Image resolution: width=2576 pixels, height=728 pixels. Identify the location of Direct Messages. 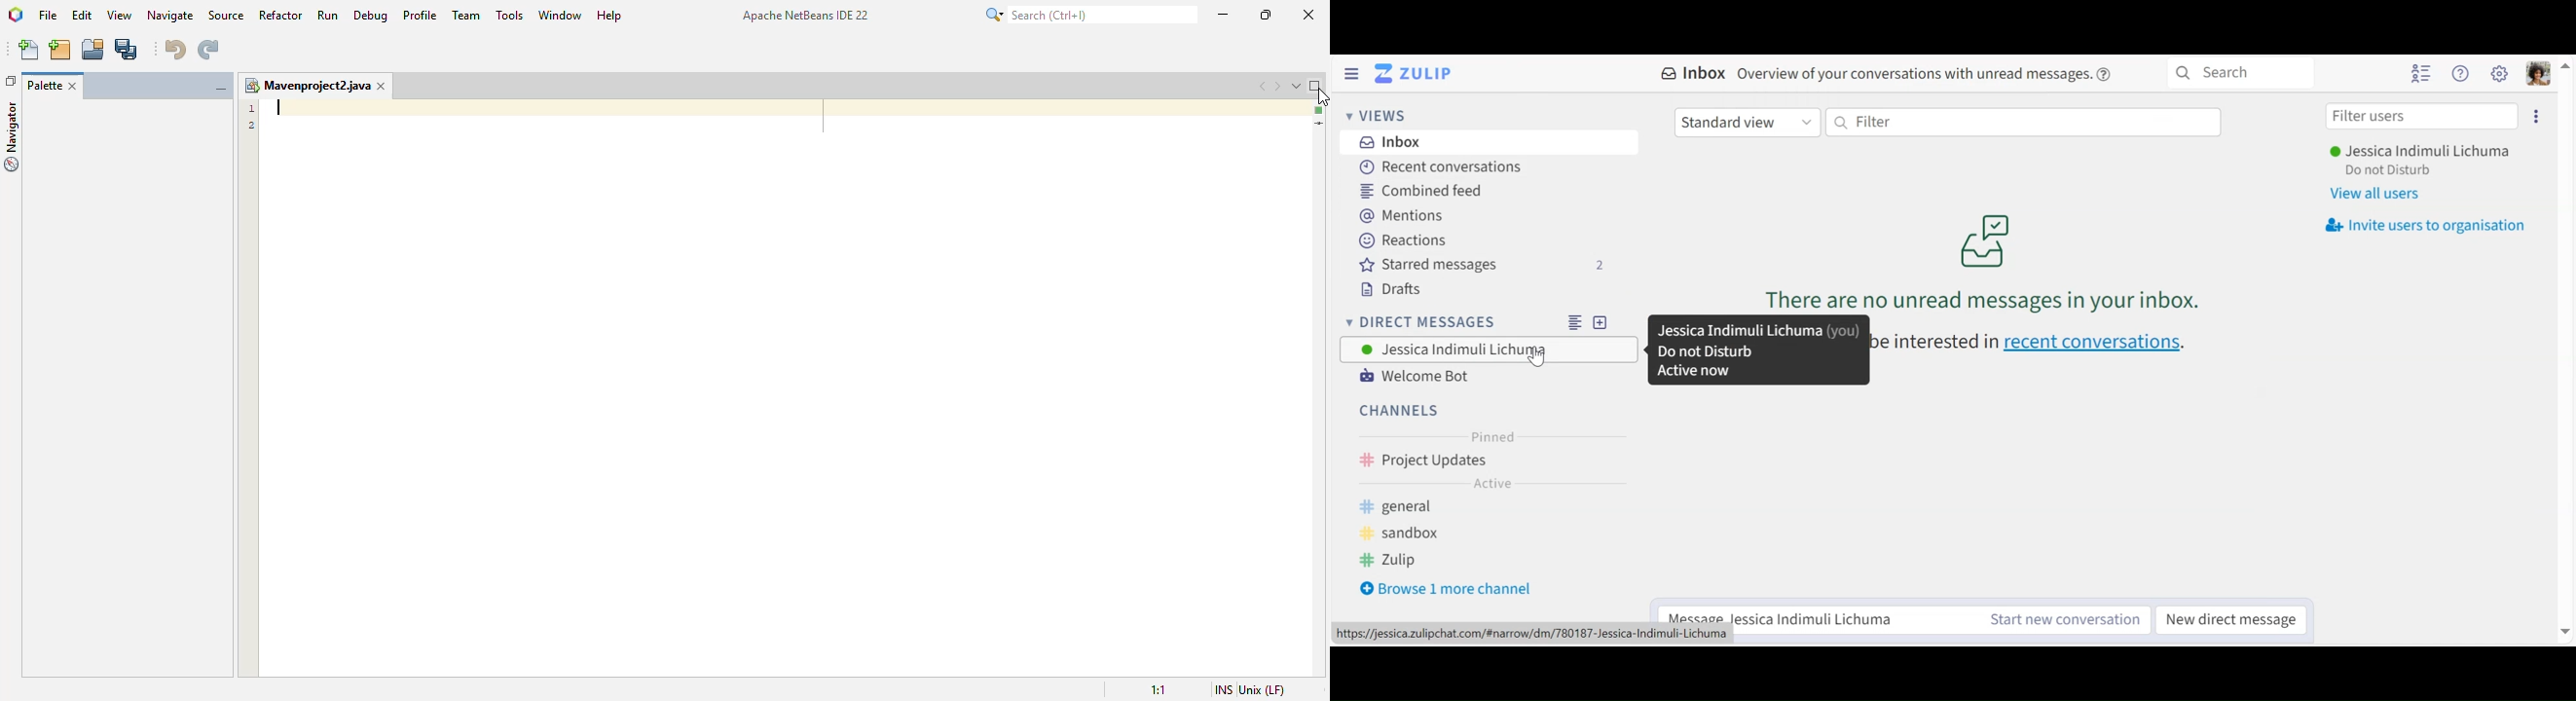
(1485, 321).